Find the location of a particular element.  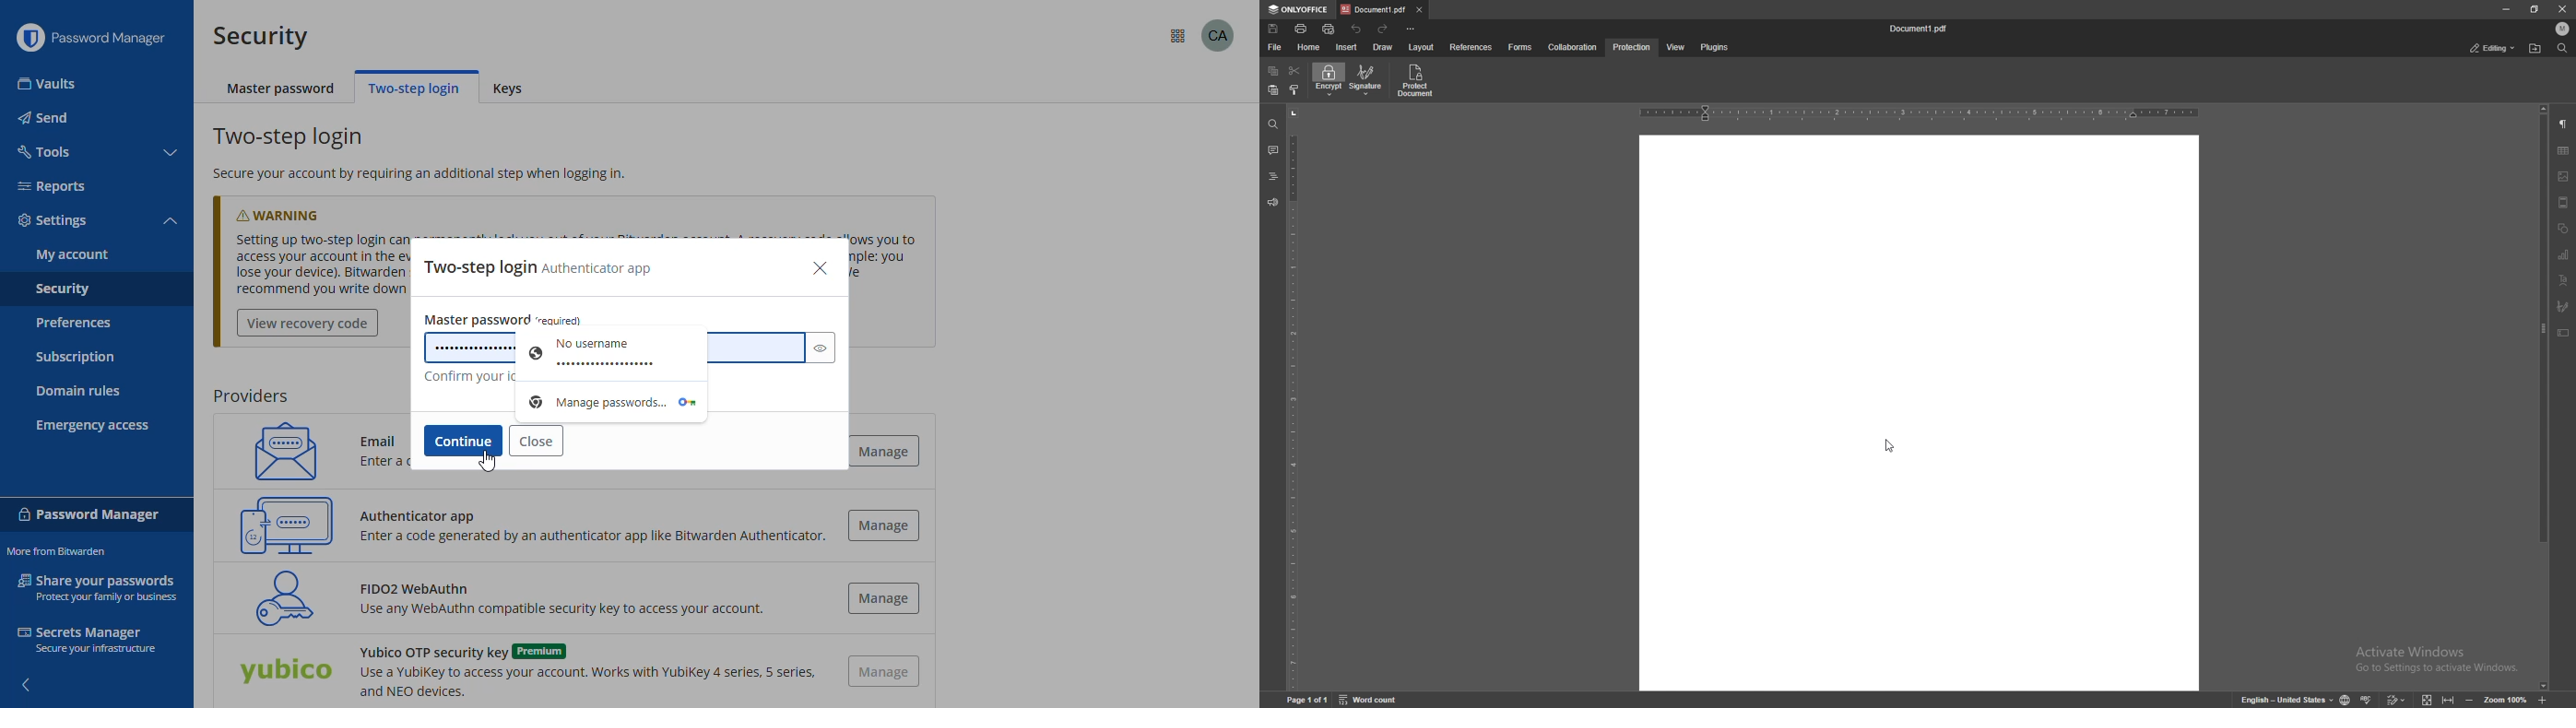

two-step login is located at coordinates (414, 88).